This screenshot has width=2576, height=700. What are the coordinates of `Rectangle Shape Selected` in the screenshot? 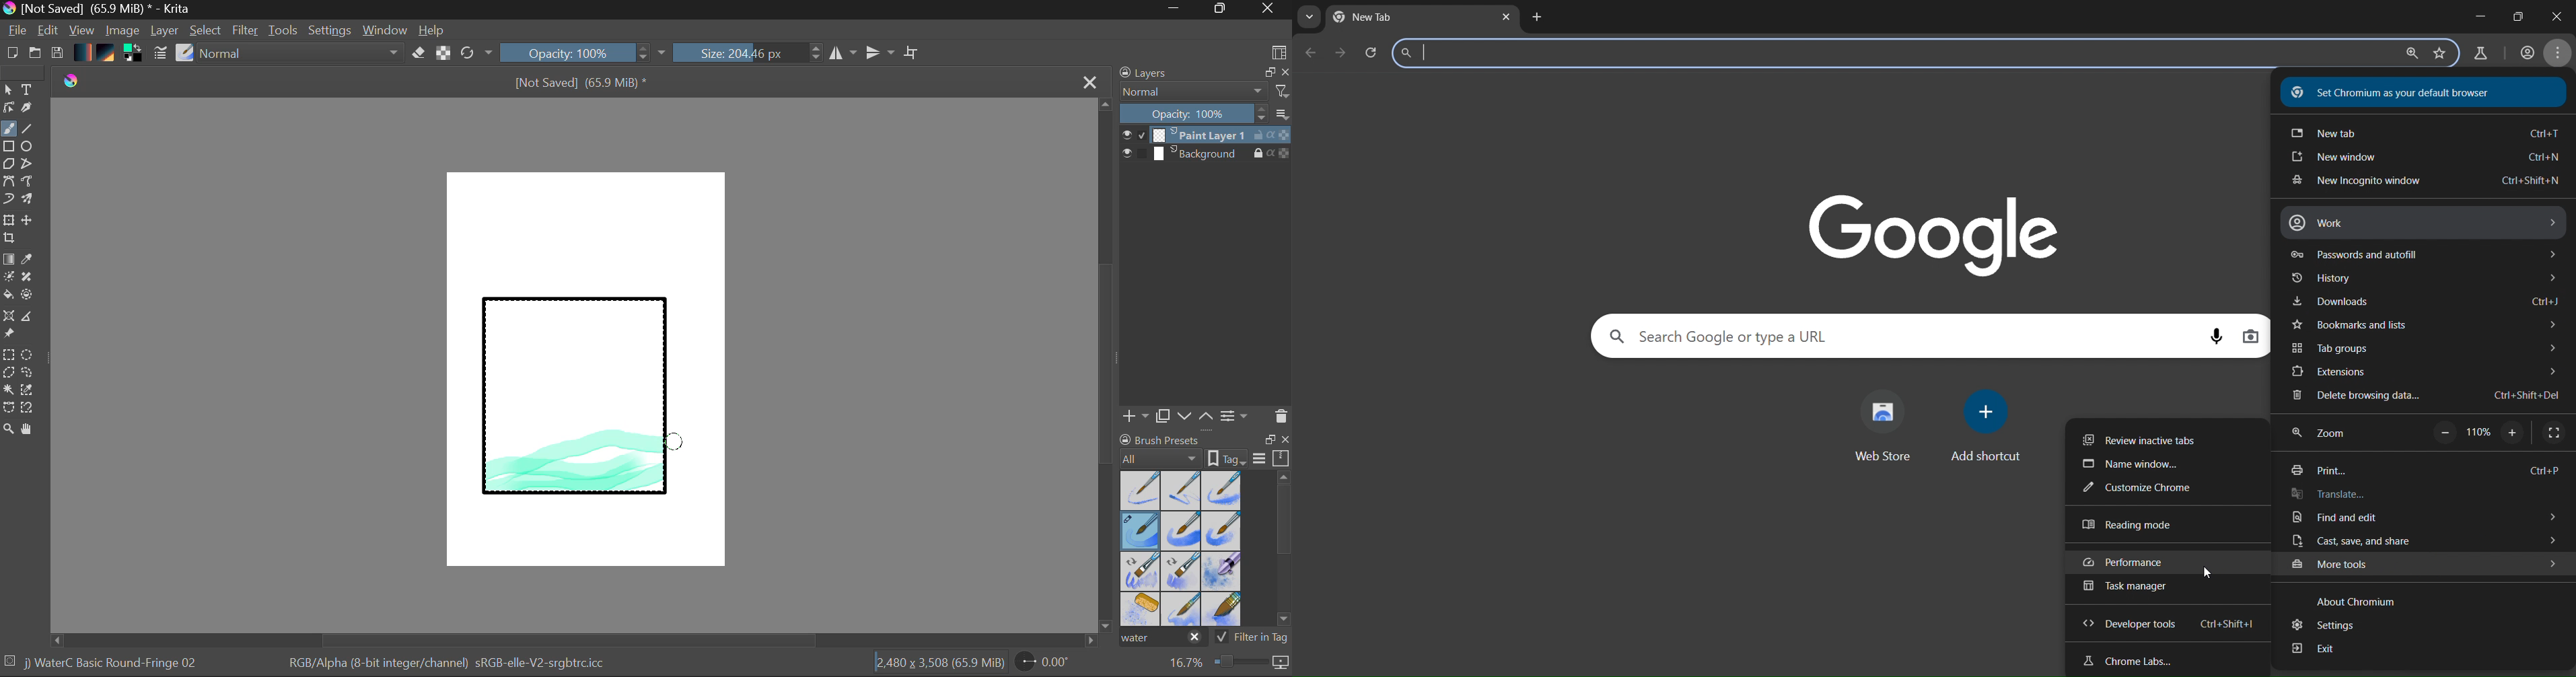 It's located at (576, 409).